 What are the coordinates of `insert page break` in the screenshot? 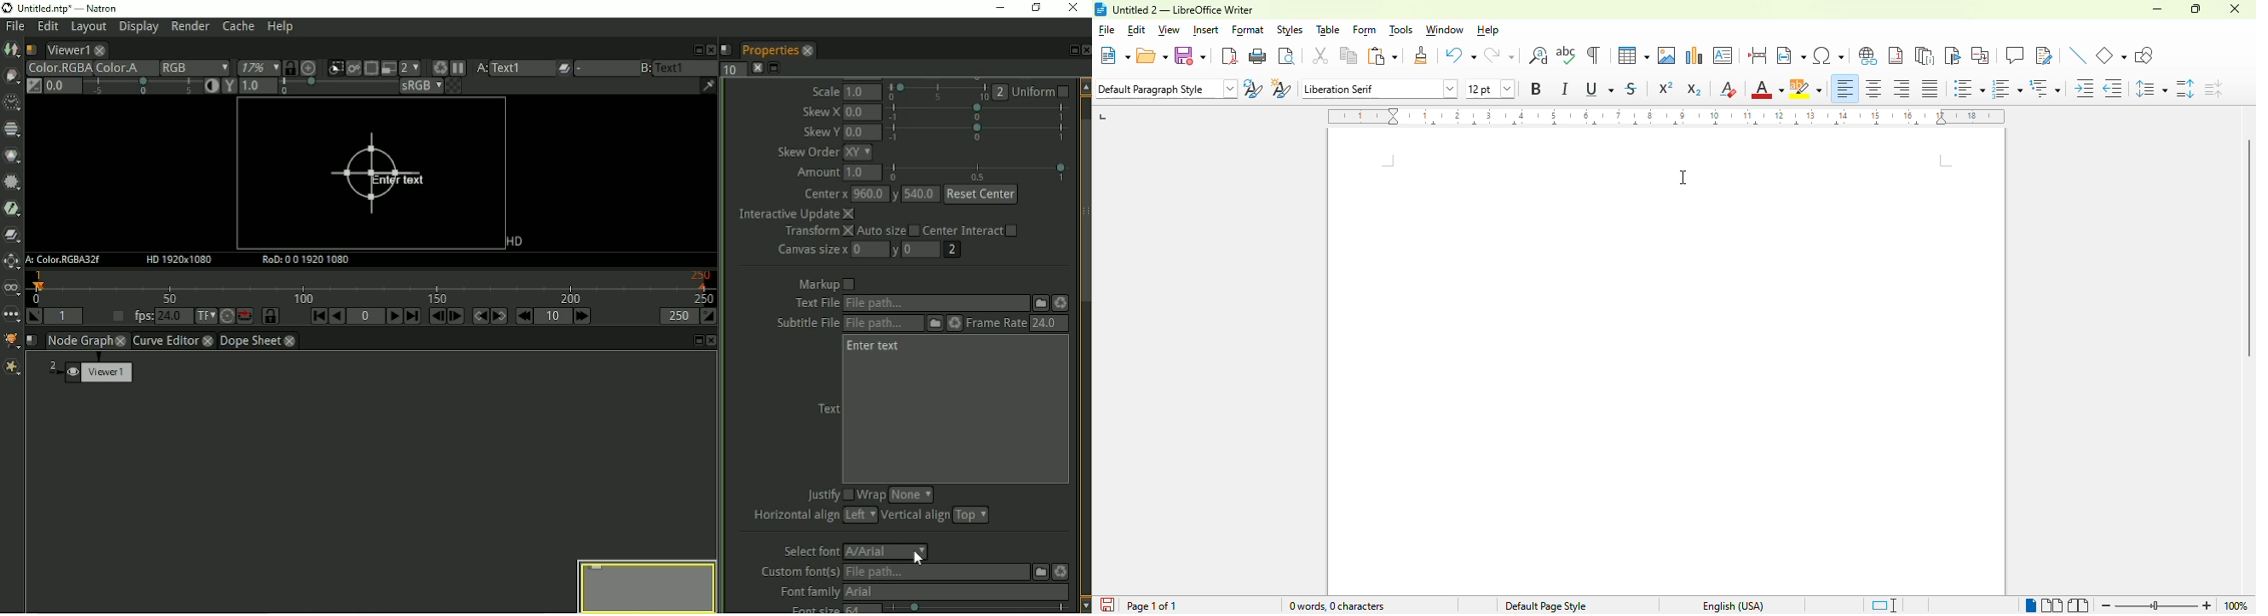 It's located at (1756, 55).